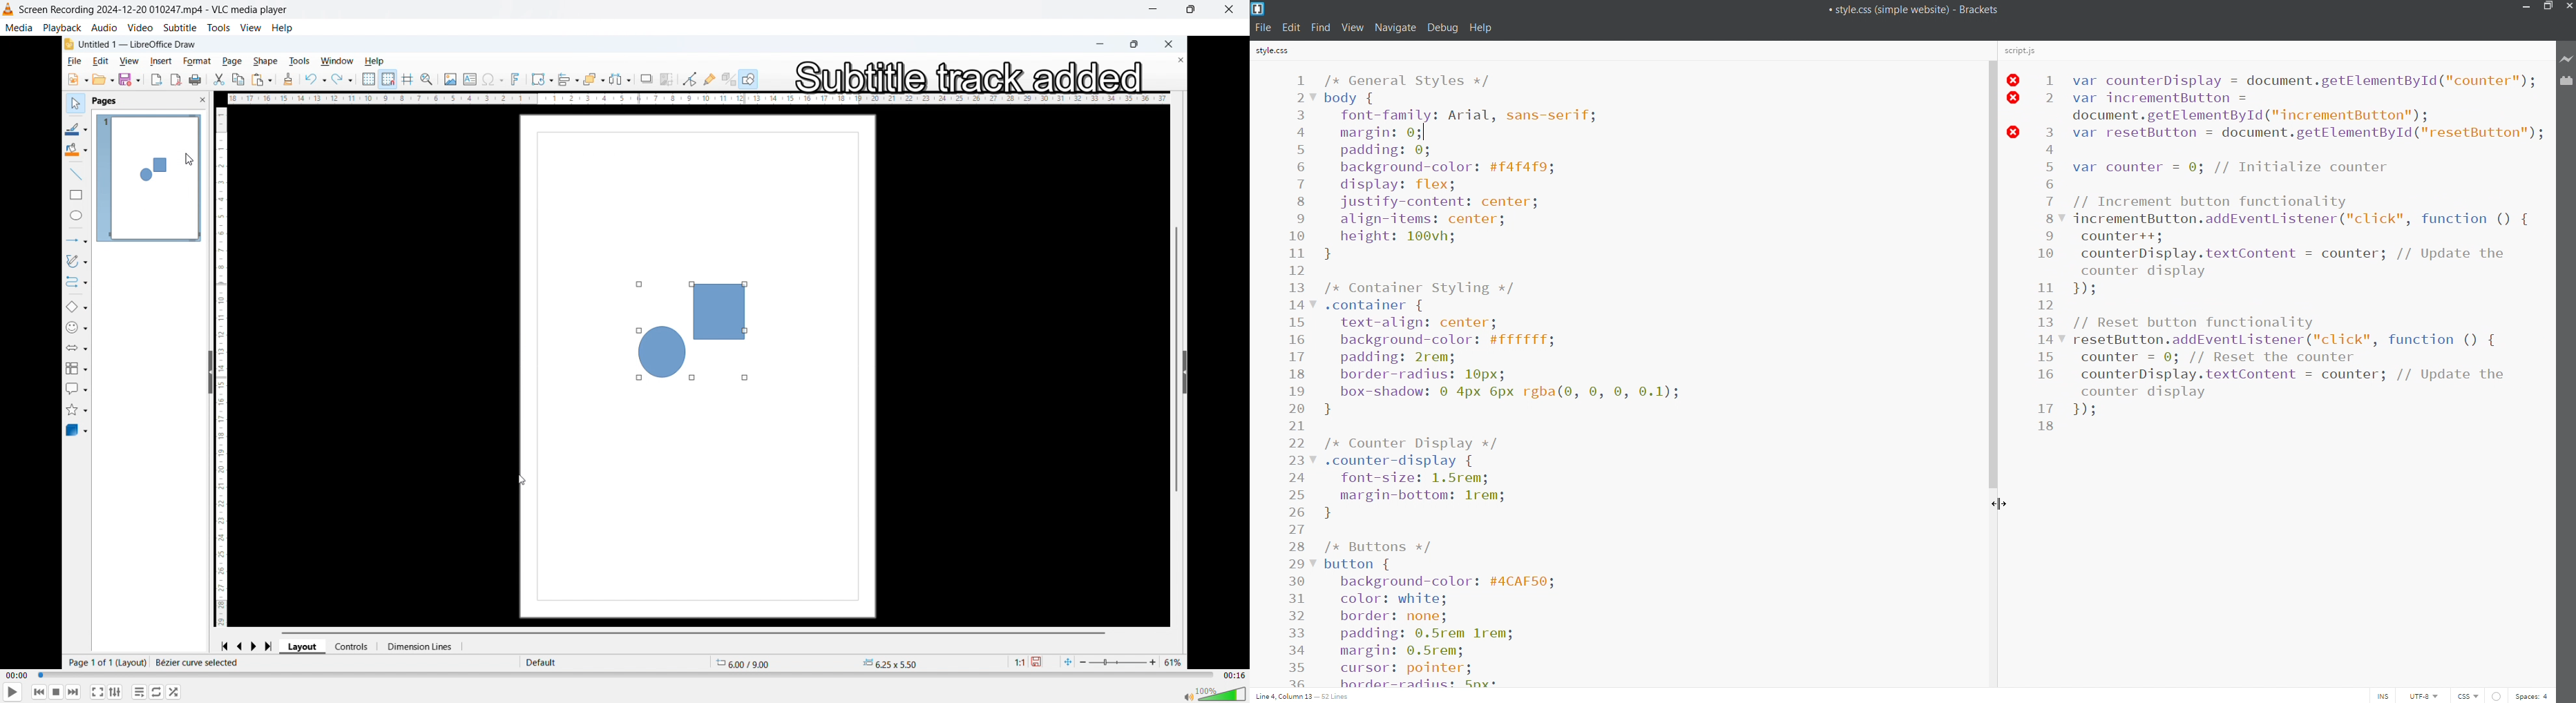 This screenshot has height=728, width=2576. What do you see at coordinates (77, 387) in the screenshot?
I see `callout shape` at bounding box center [77, 387].